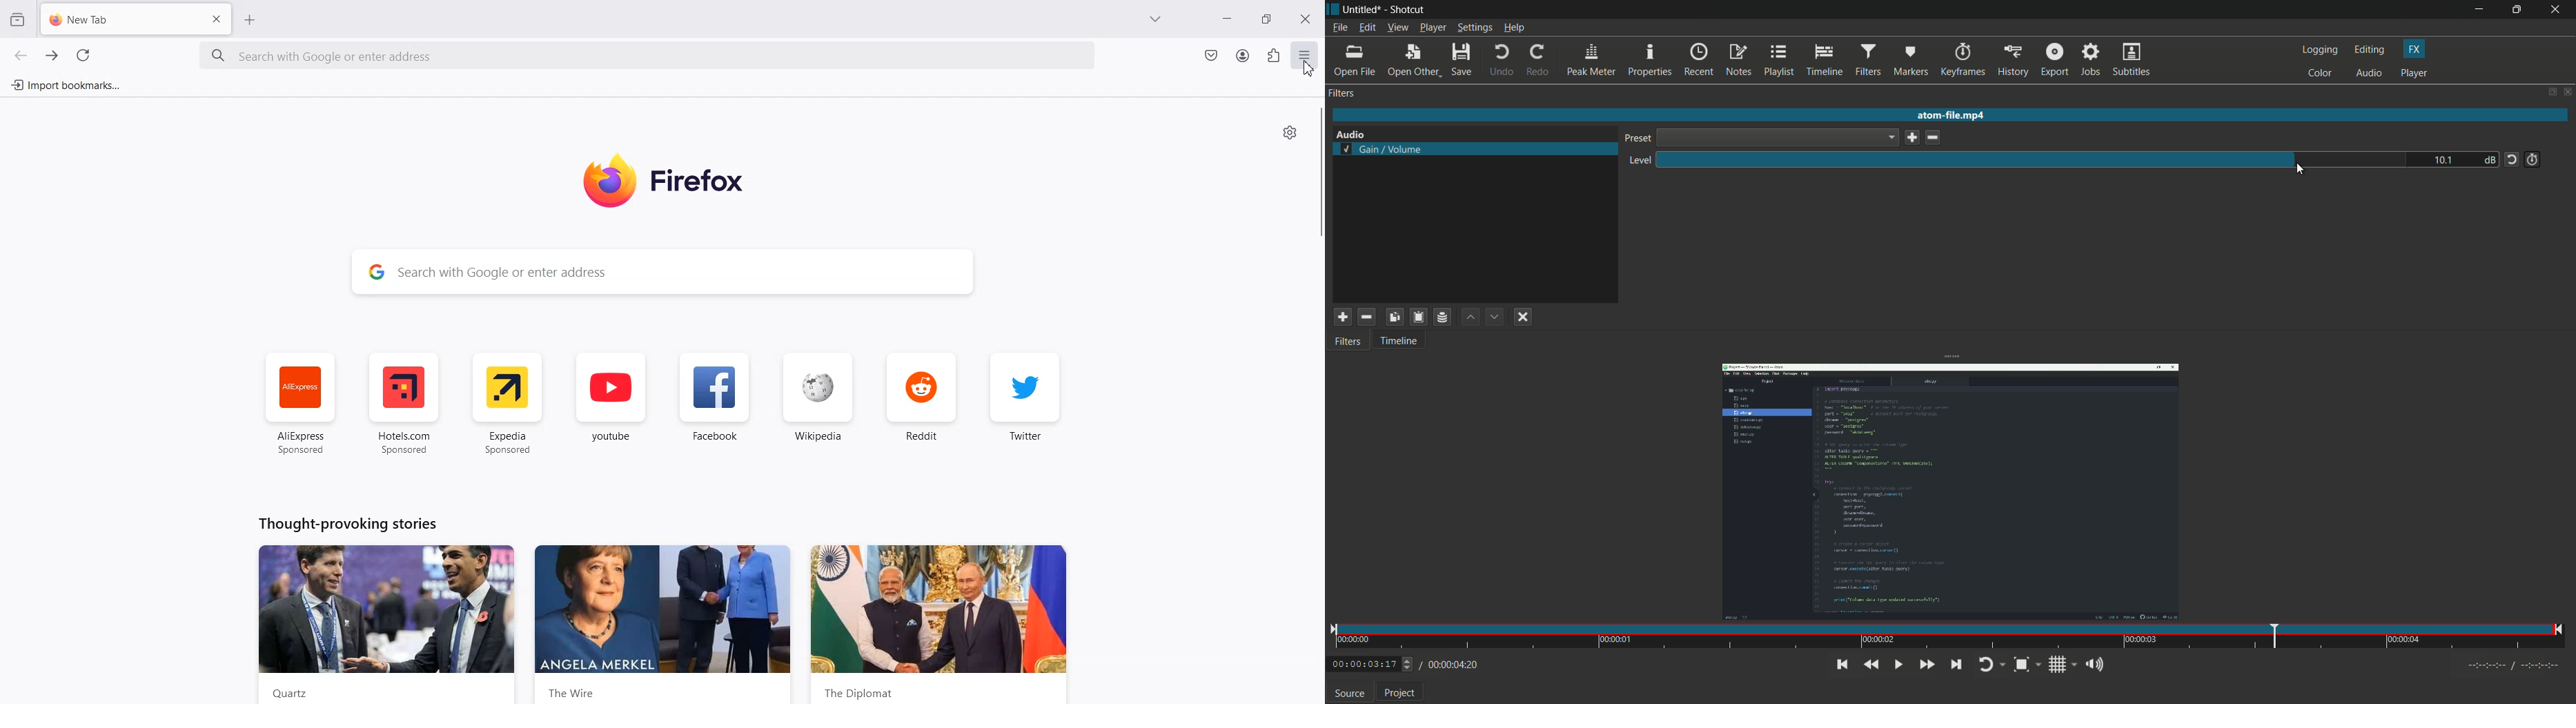  What do you see at coordinates (1636, 139) in the screenshot?
I see `preset` at bounding box center [1636, 139].